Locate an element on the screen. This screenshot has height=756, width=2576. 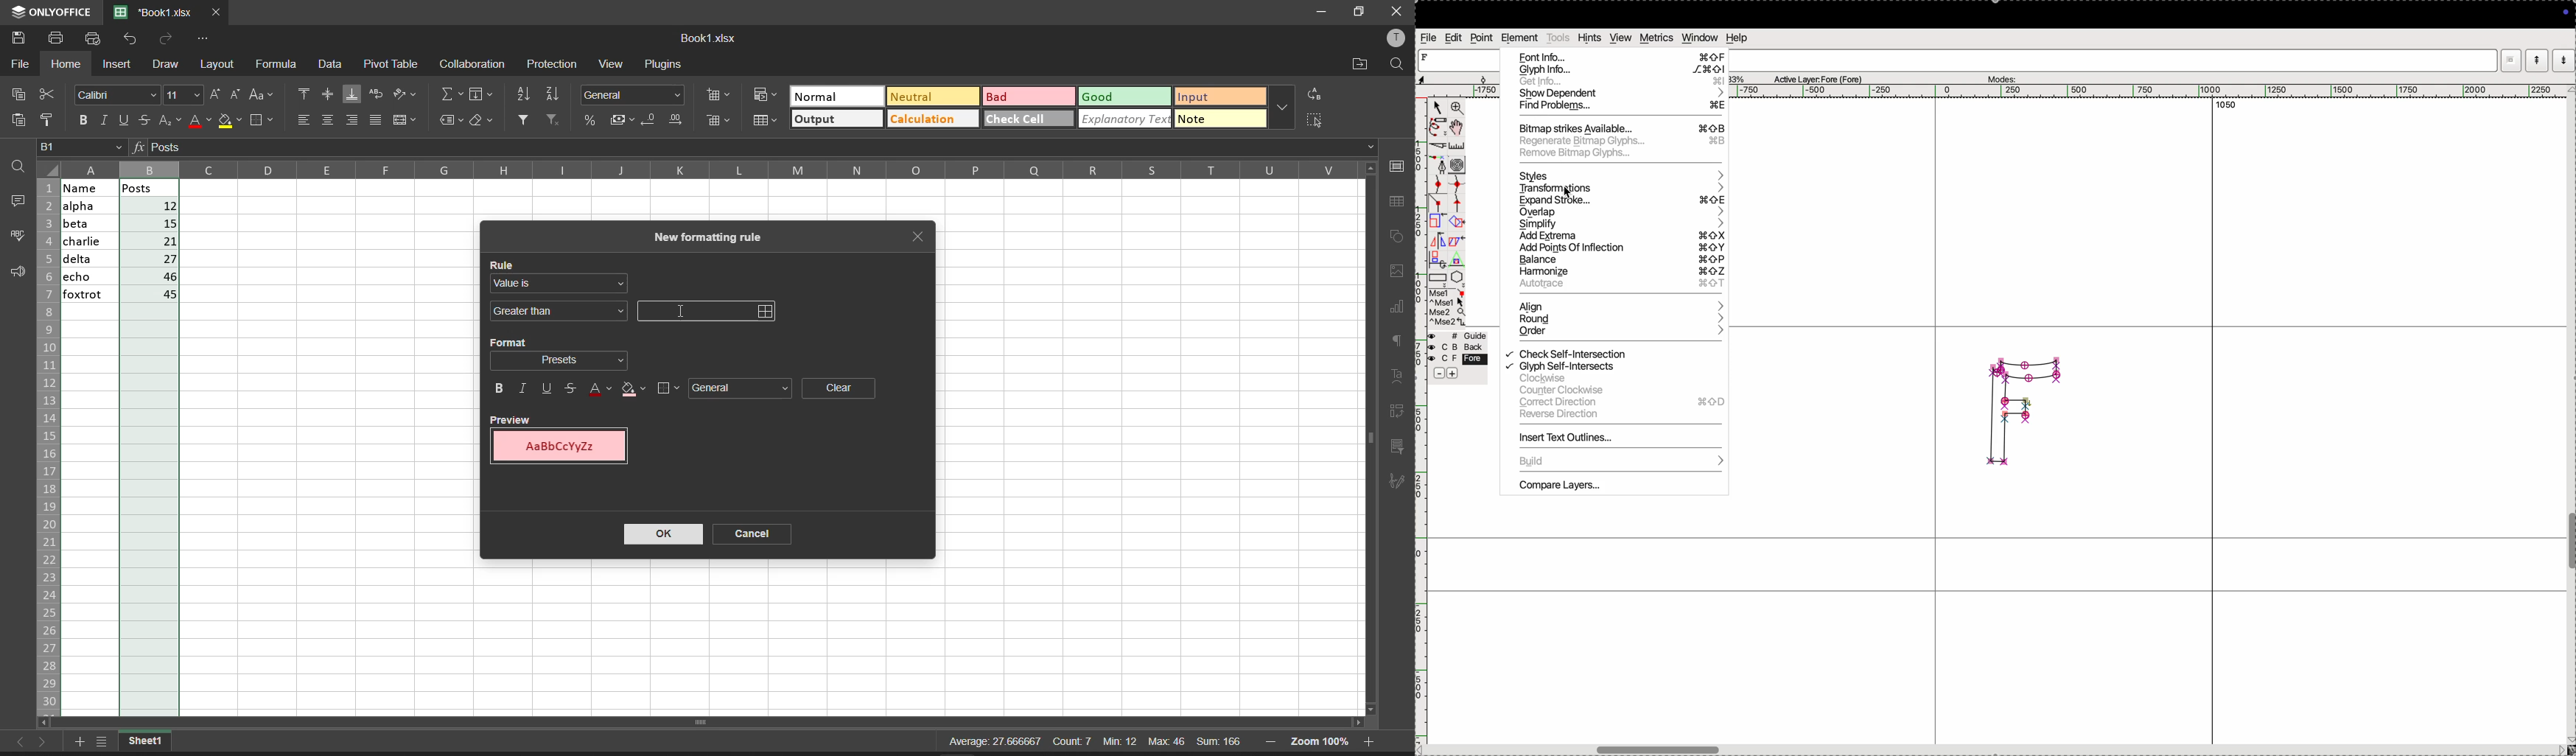
text color is located at coordinates (601, 390).